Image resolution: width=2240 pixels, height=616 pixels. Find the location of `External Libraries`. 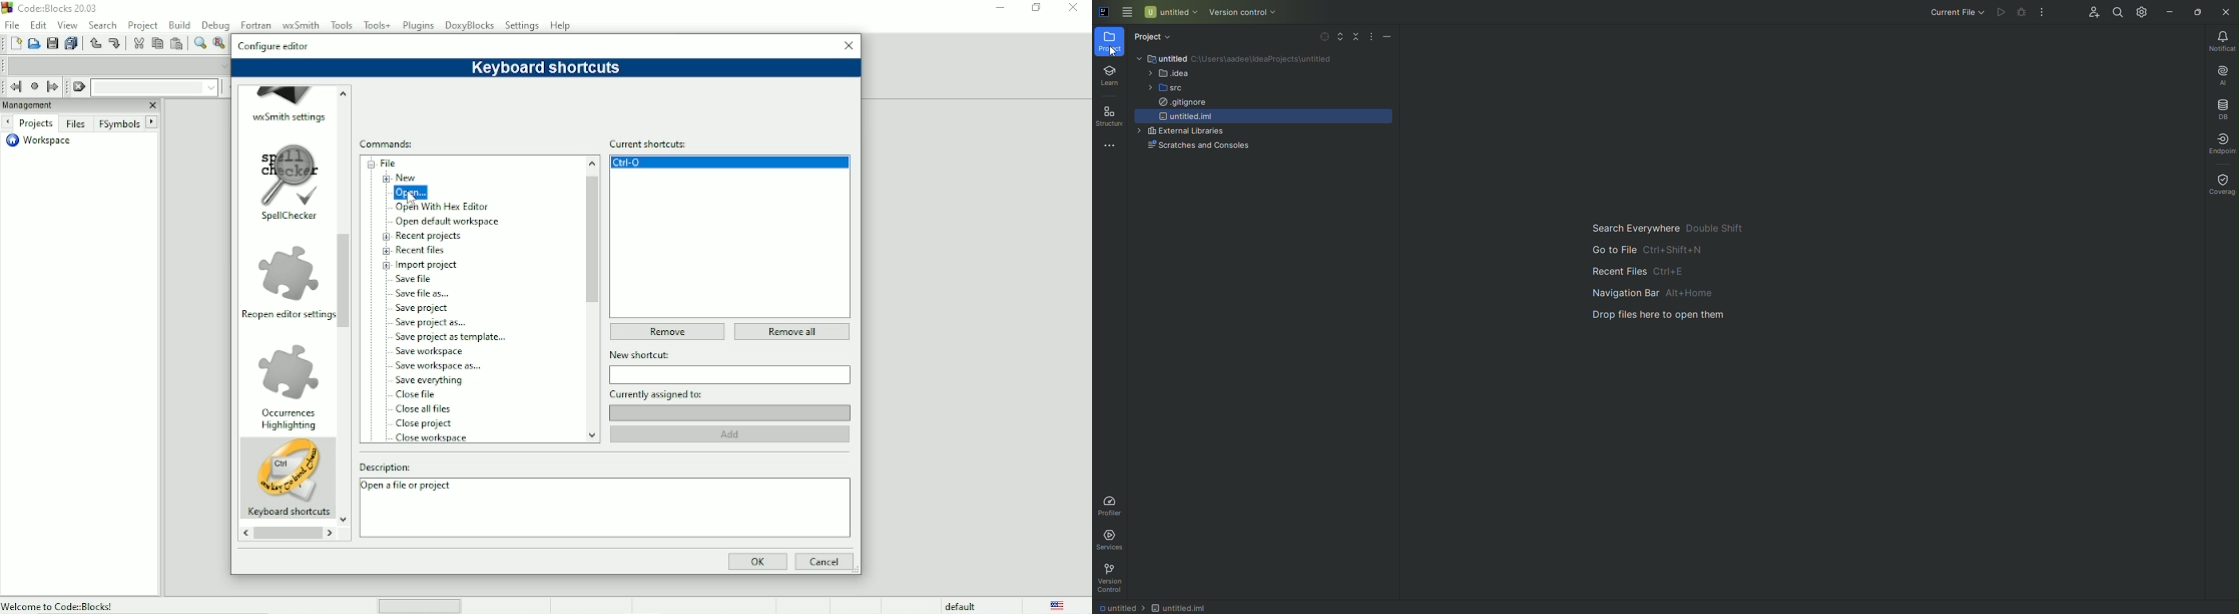

External Libraries is located at coordinates (1182, 129).